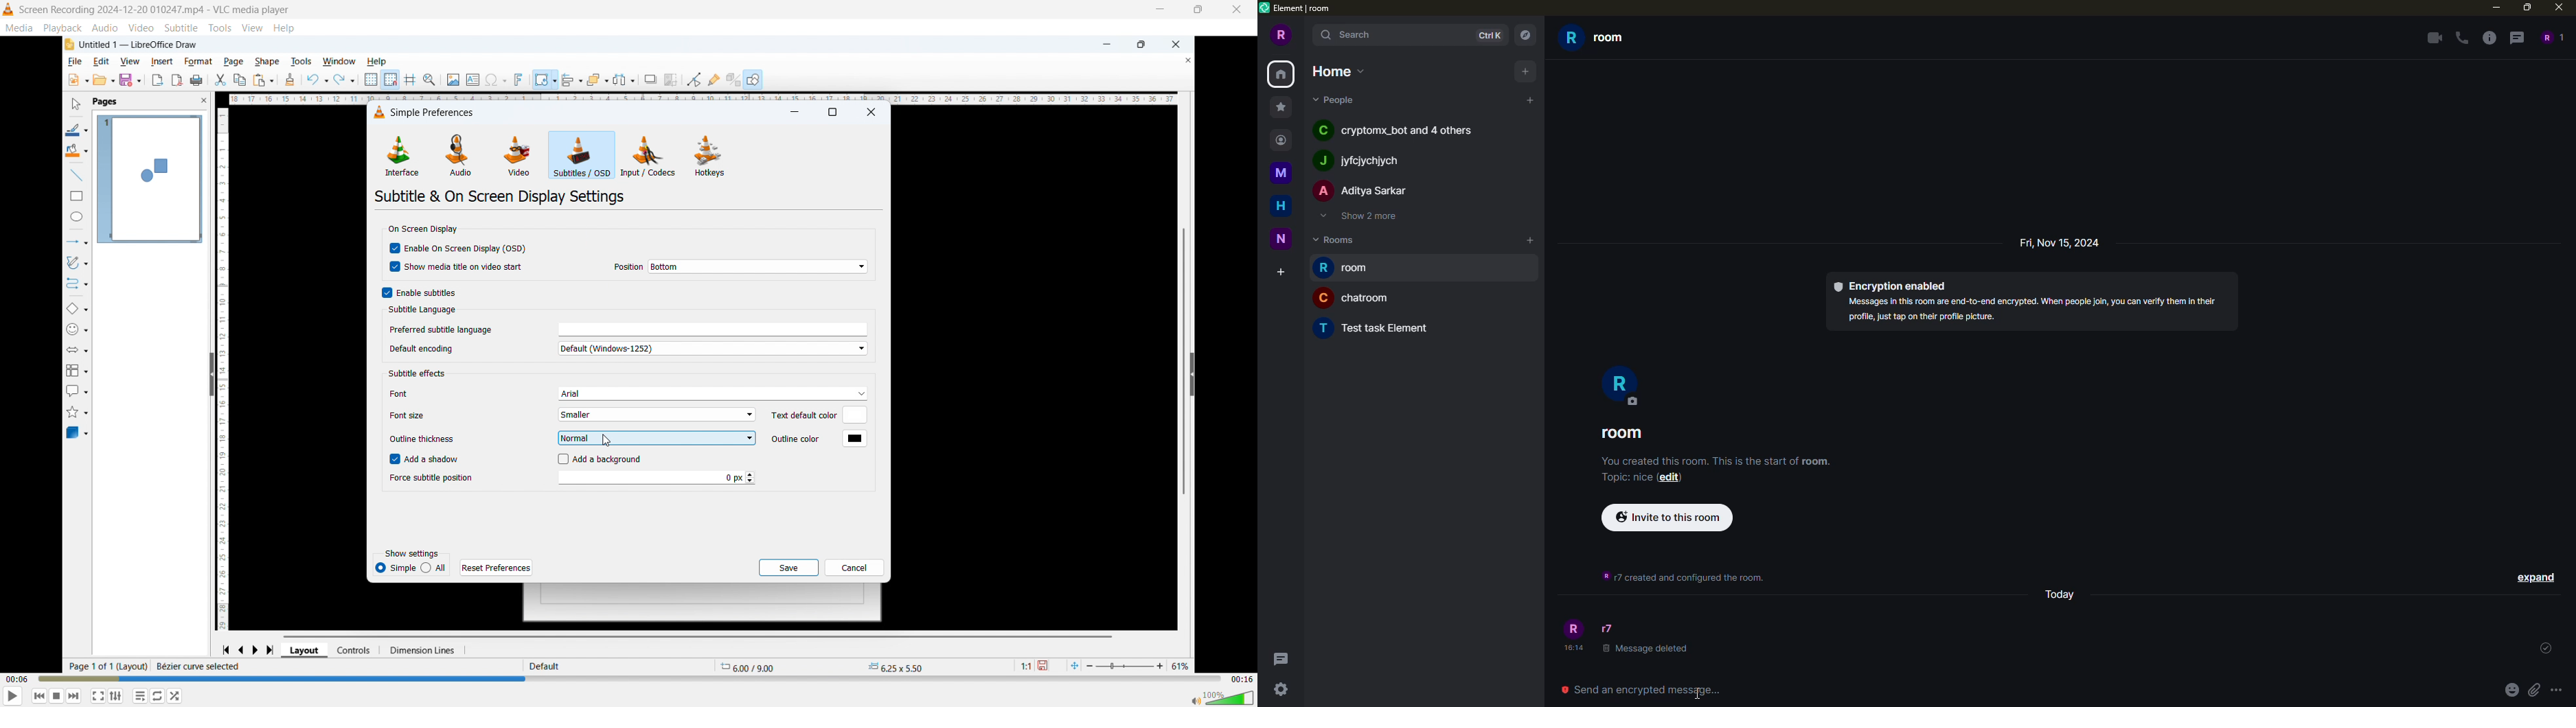 This screenshot has height=728, width=2576. Describe the element at coordinates (1893, 283) in the screenshot. I see `encryption enabled` at that location.